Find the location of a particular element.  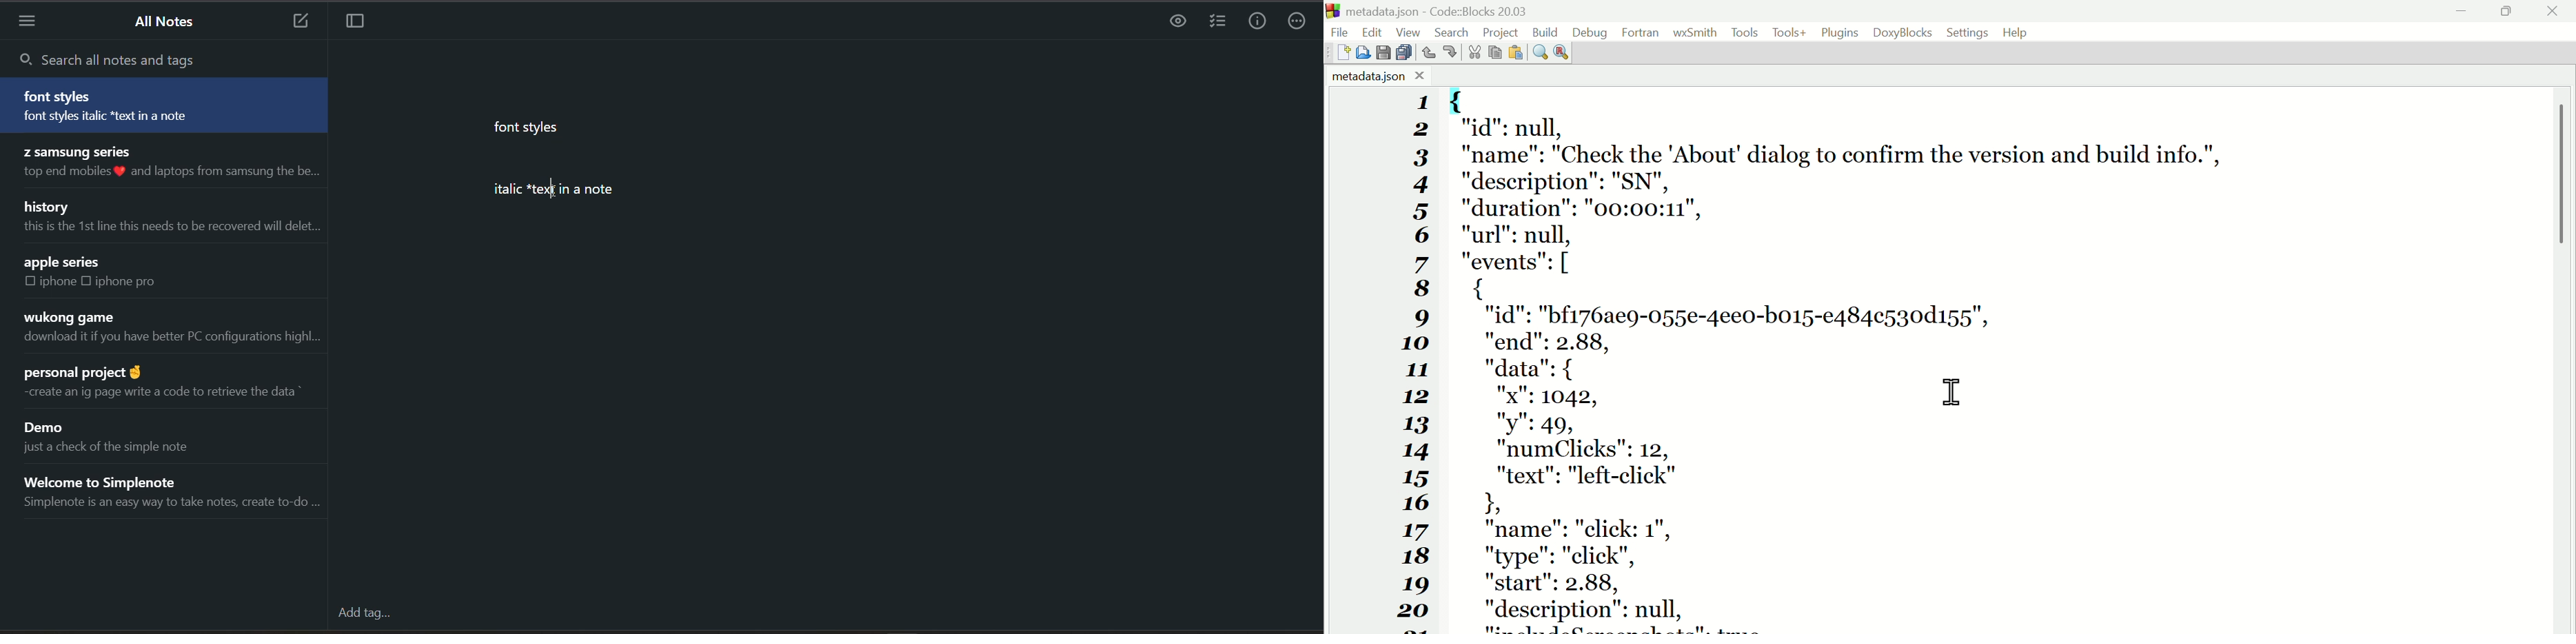

insert checklist is located at coordinates (1218, 22).